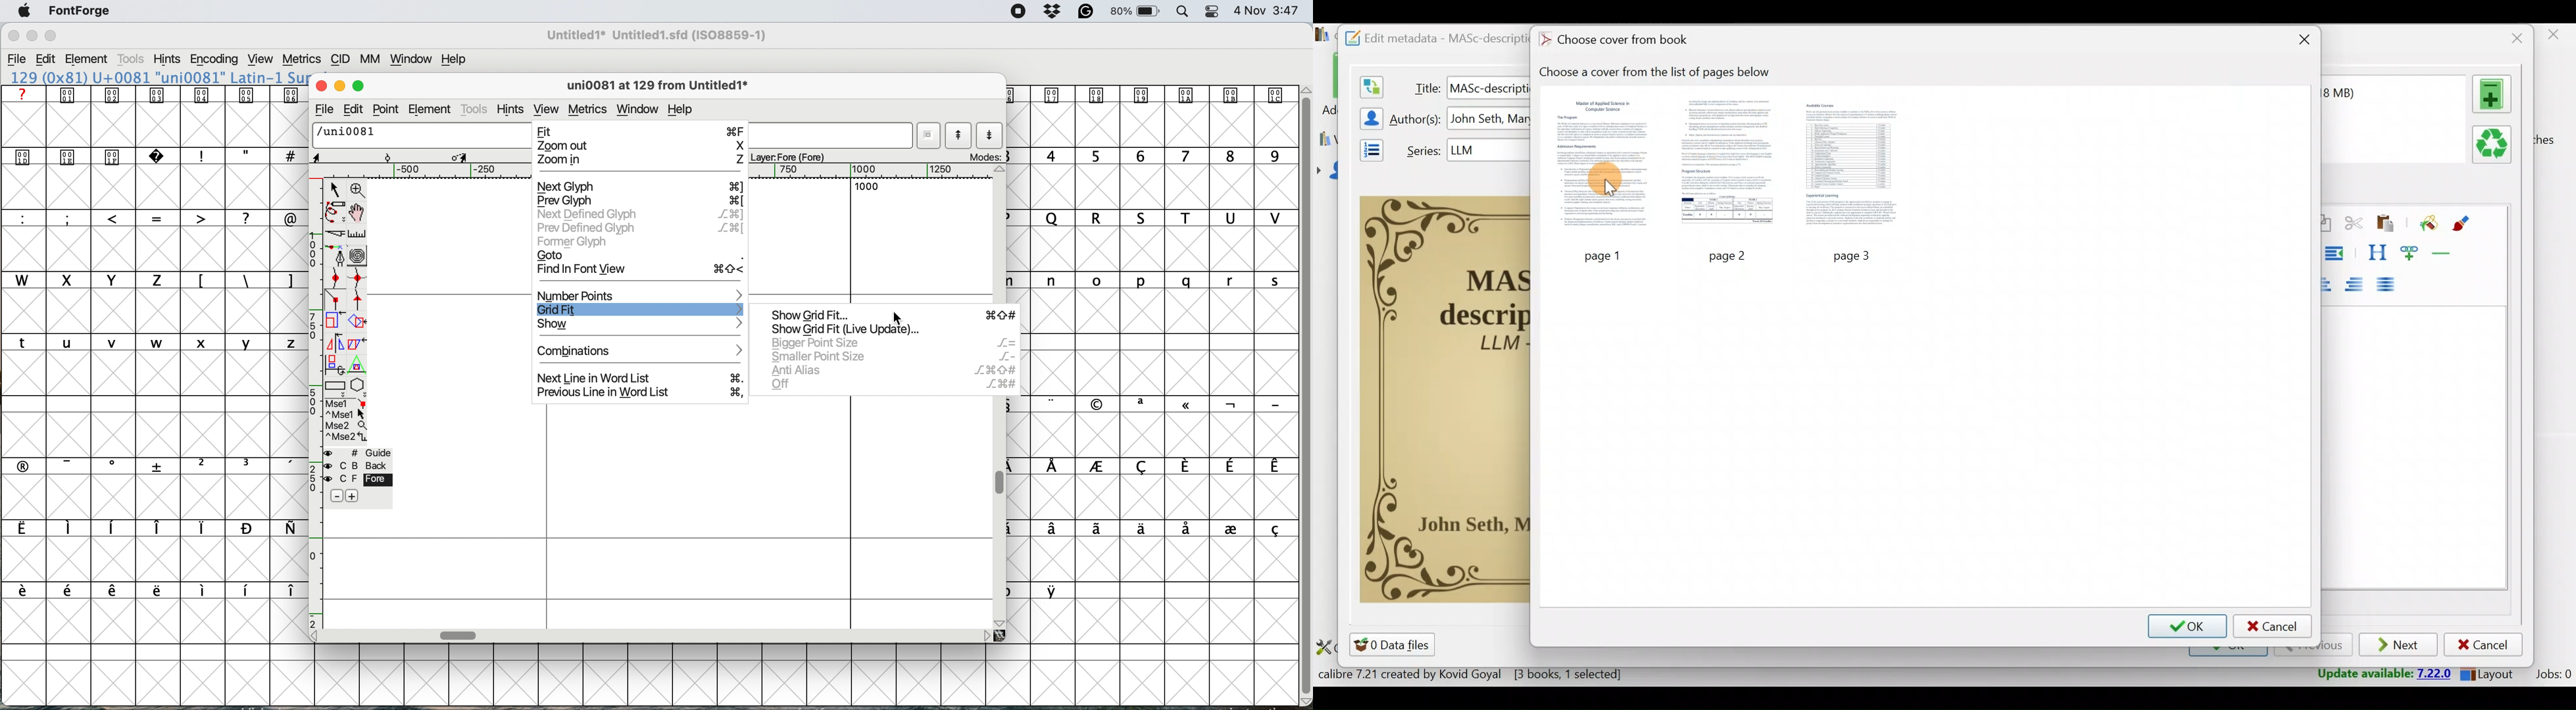 This screenshot has height=728, width=2576. What do you see at coordinates (641, 378) in the screenshot?
I see `next line in word list` at bounding box center [641, 378].